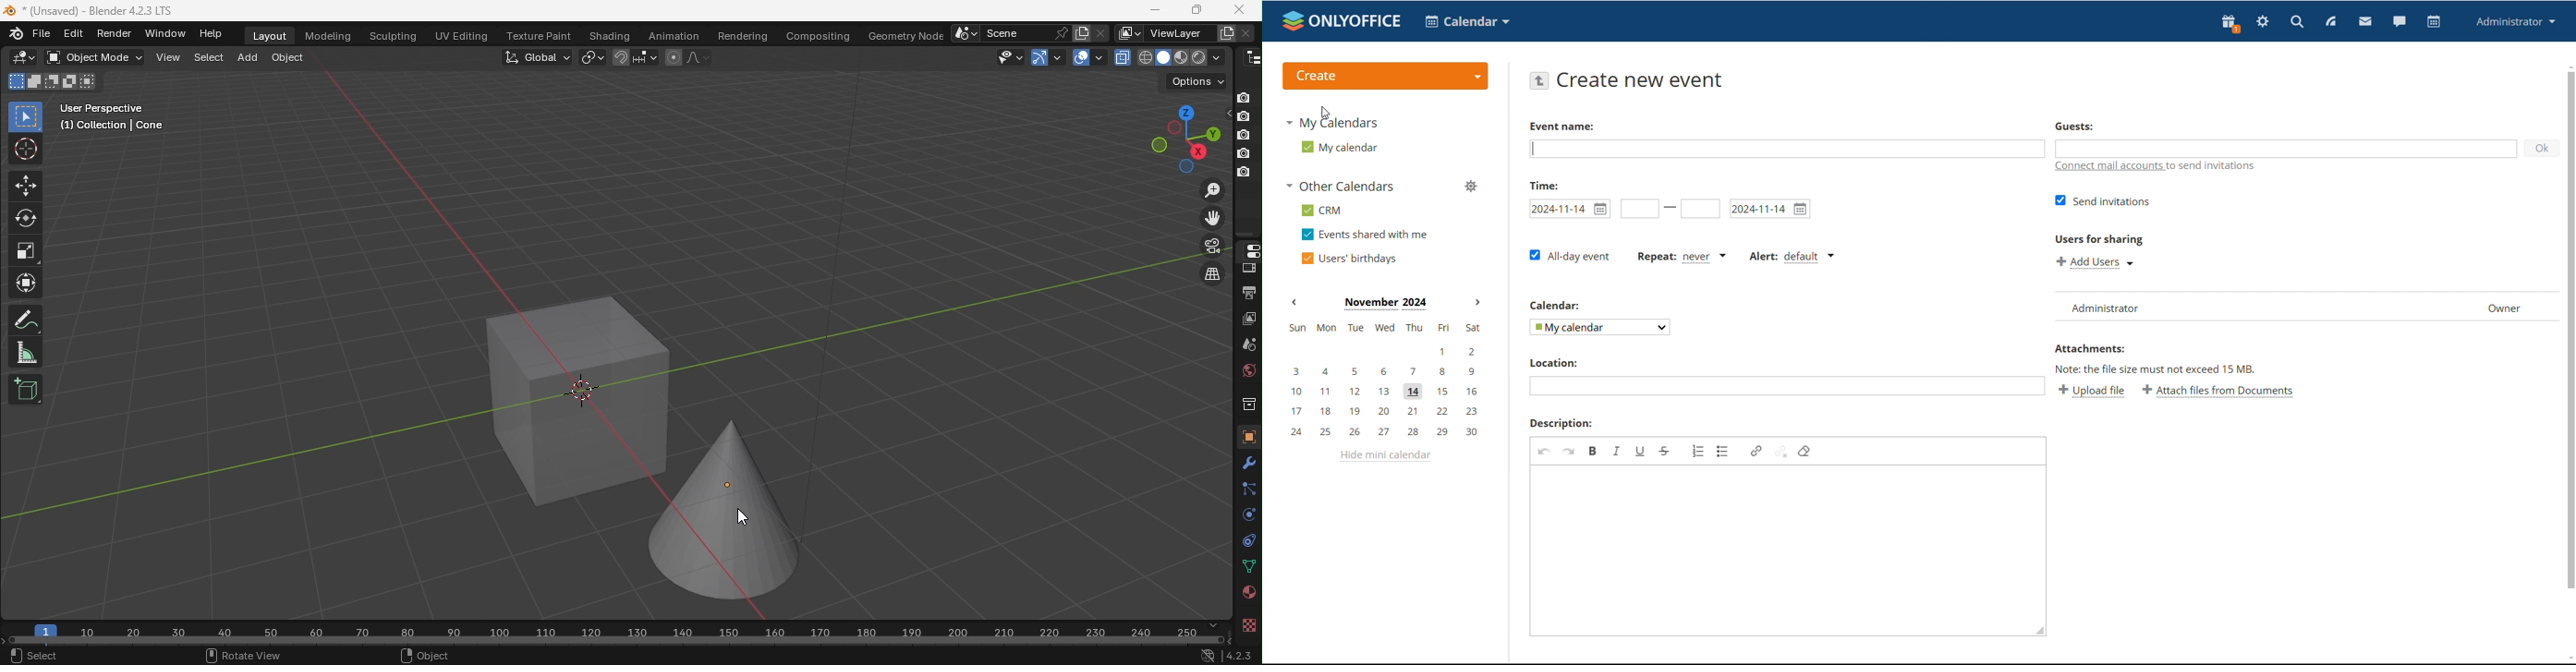 The width and height of the screenshot is (2576, 672). What do you see at coordinates (2400, 22) in the screenshot?
I see `chat` at bounding box center [2400, 22].